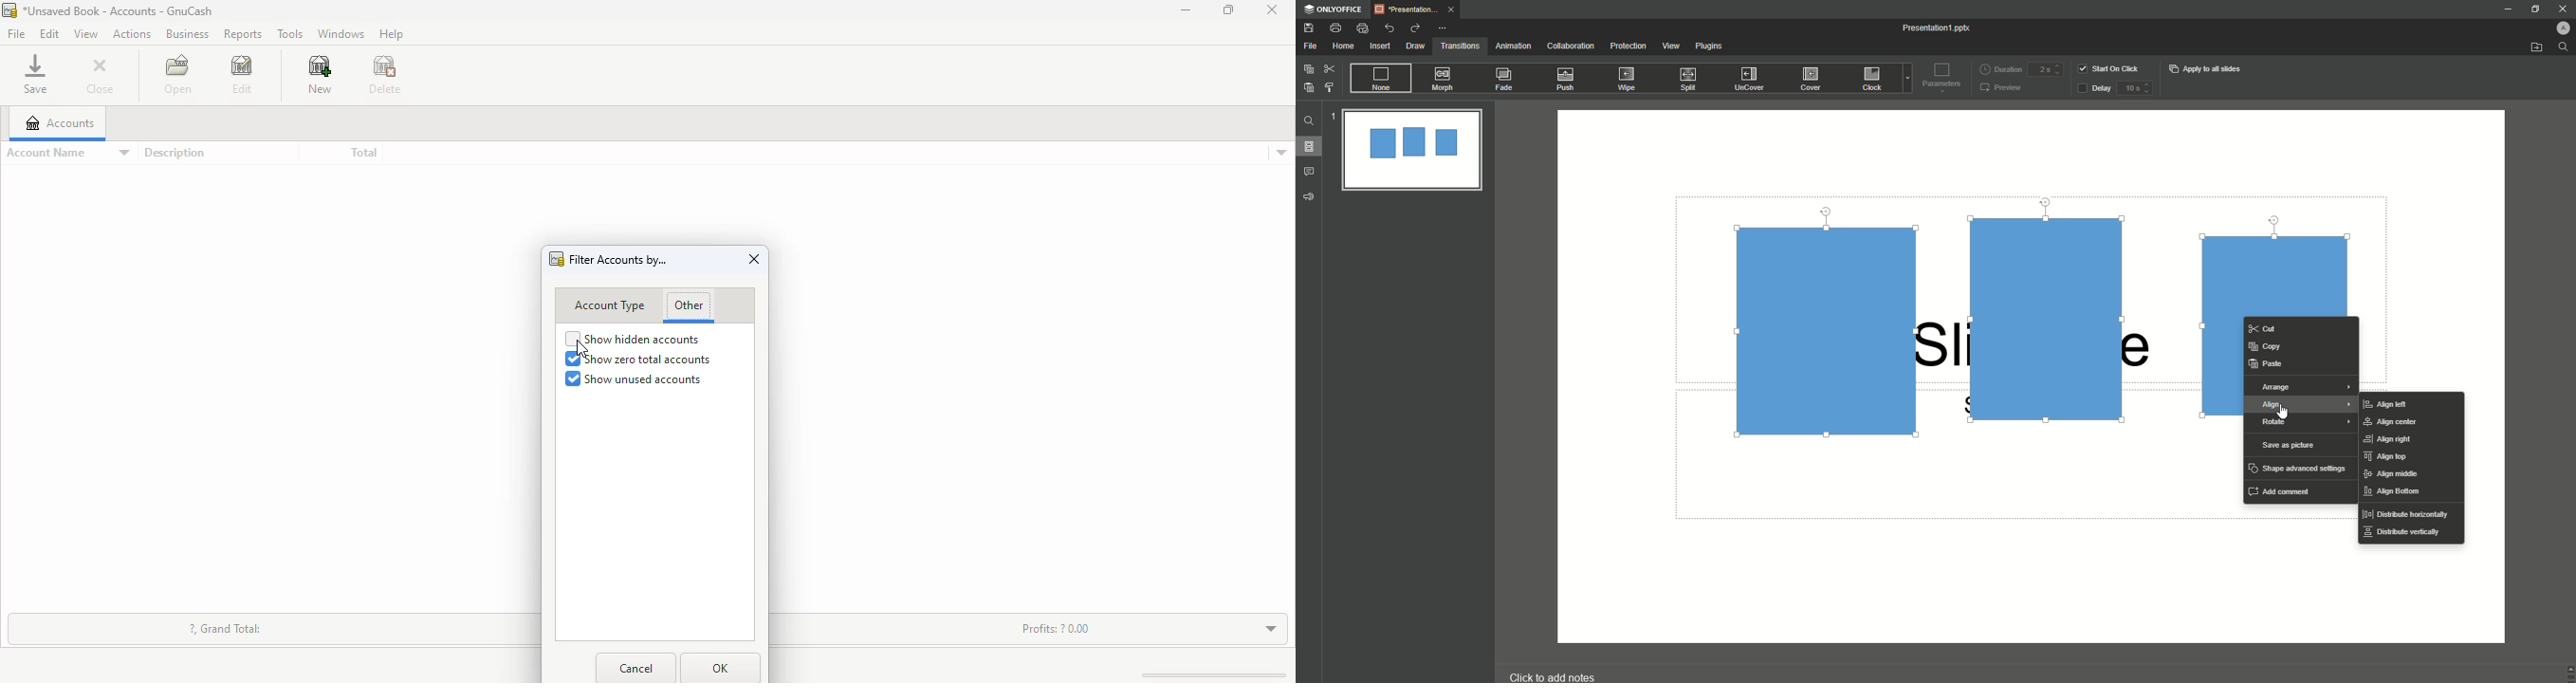  Describe the element at coordinates (101, 78) in the screenshot. I see `close` at that location.